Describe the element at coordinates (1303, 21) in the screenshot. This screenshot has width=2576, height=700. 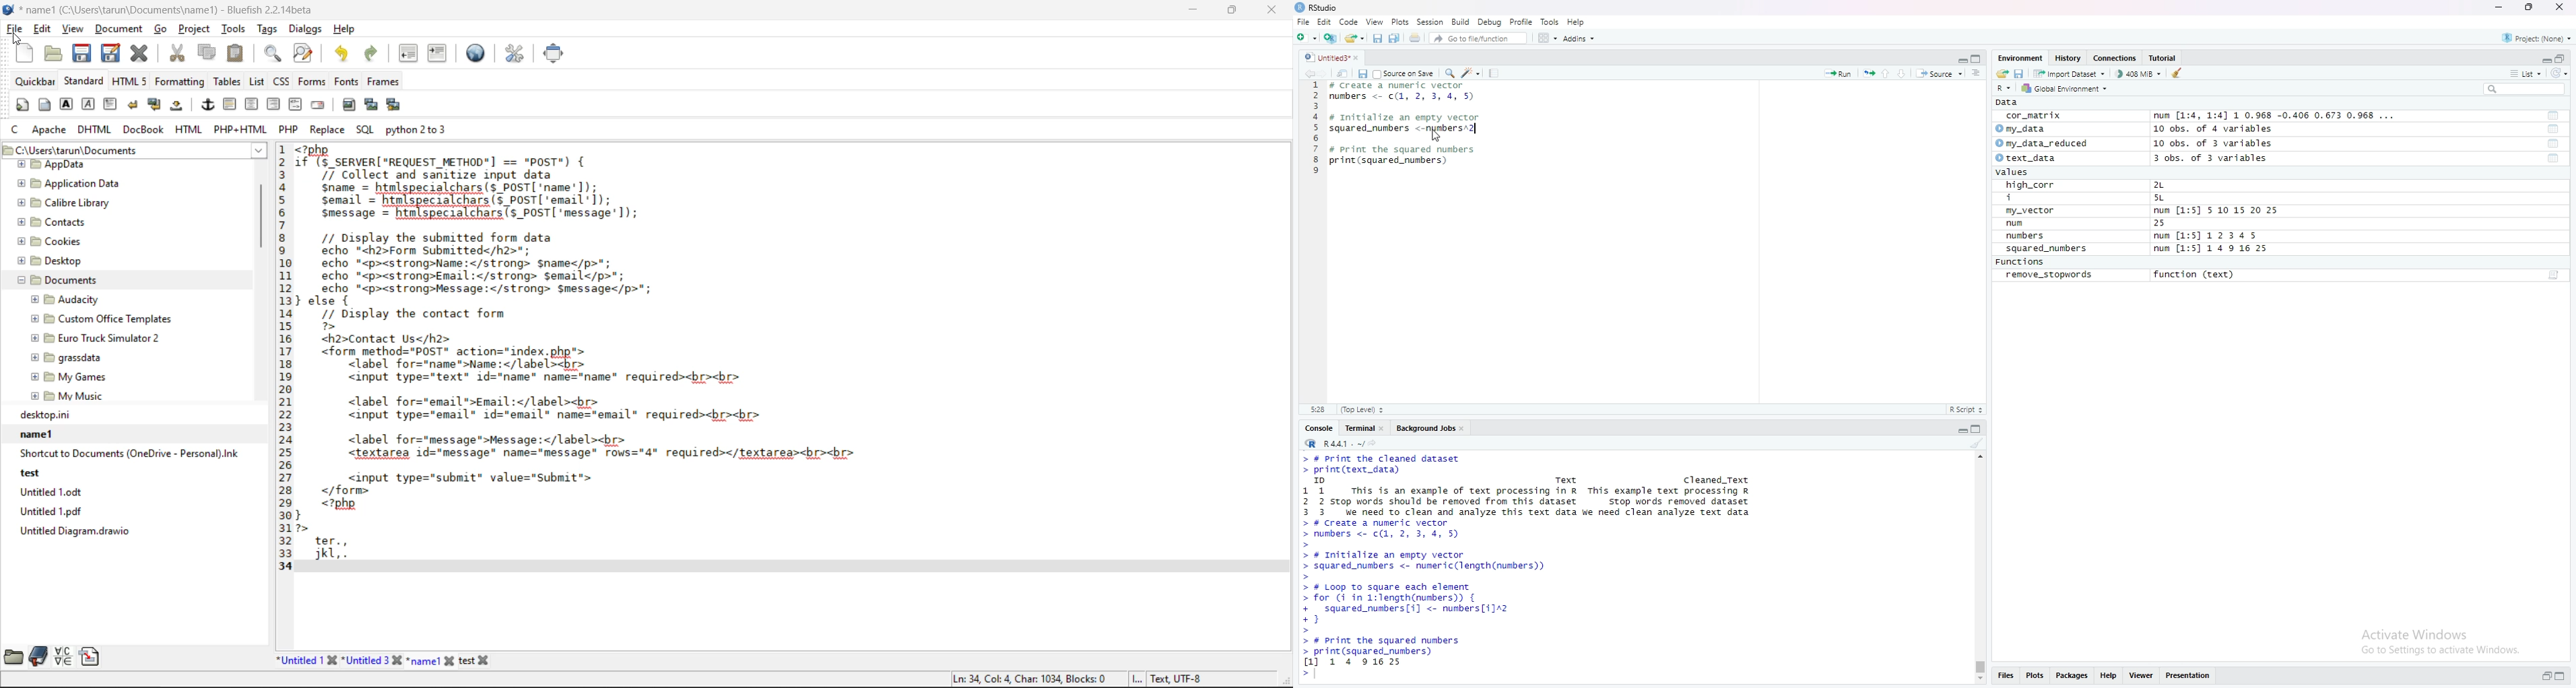
I see `File` at that location.